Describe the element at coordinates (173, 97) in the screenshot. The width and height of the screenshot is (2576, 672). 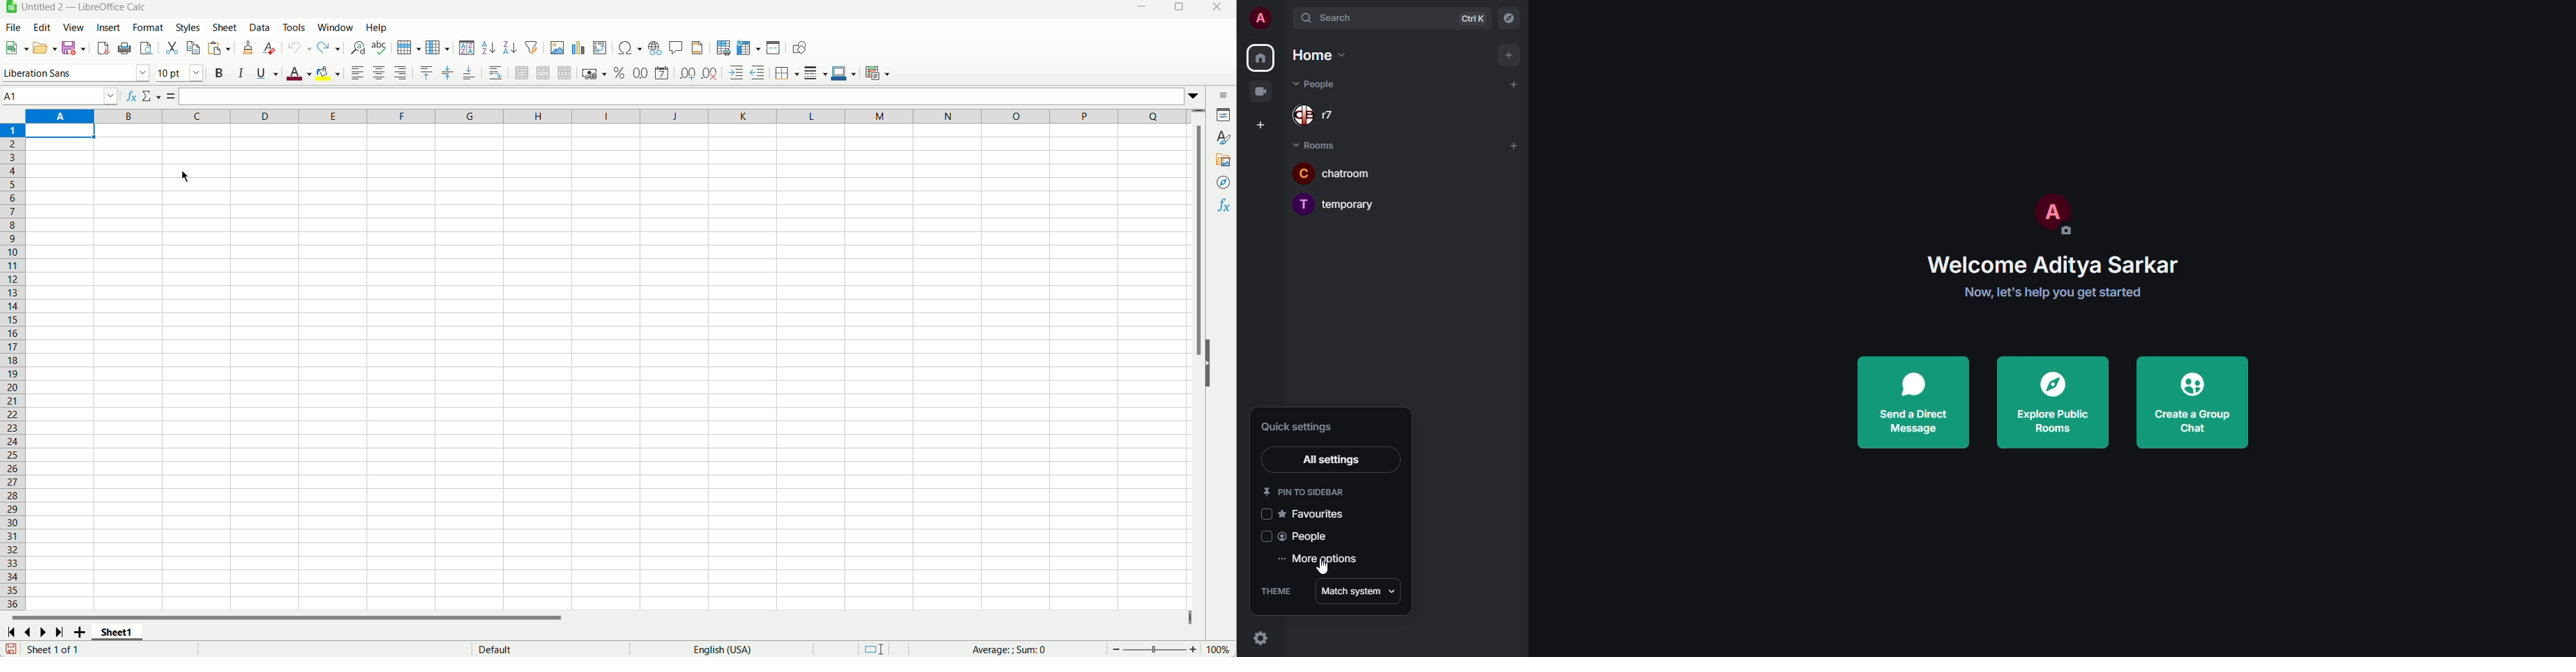
I see `Formula` at that location.